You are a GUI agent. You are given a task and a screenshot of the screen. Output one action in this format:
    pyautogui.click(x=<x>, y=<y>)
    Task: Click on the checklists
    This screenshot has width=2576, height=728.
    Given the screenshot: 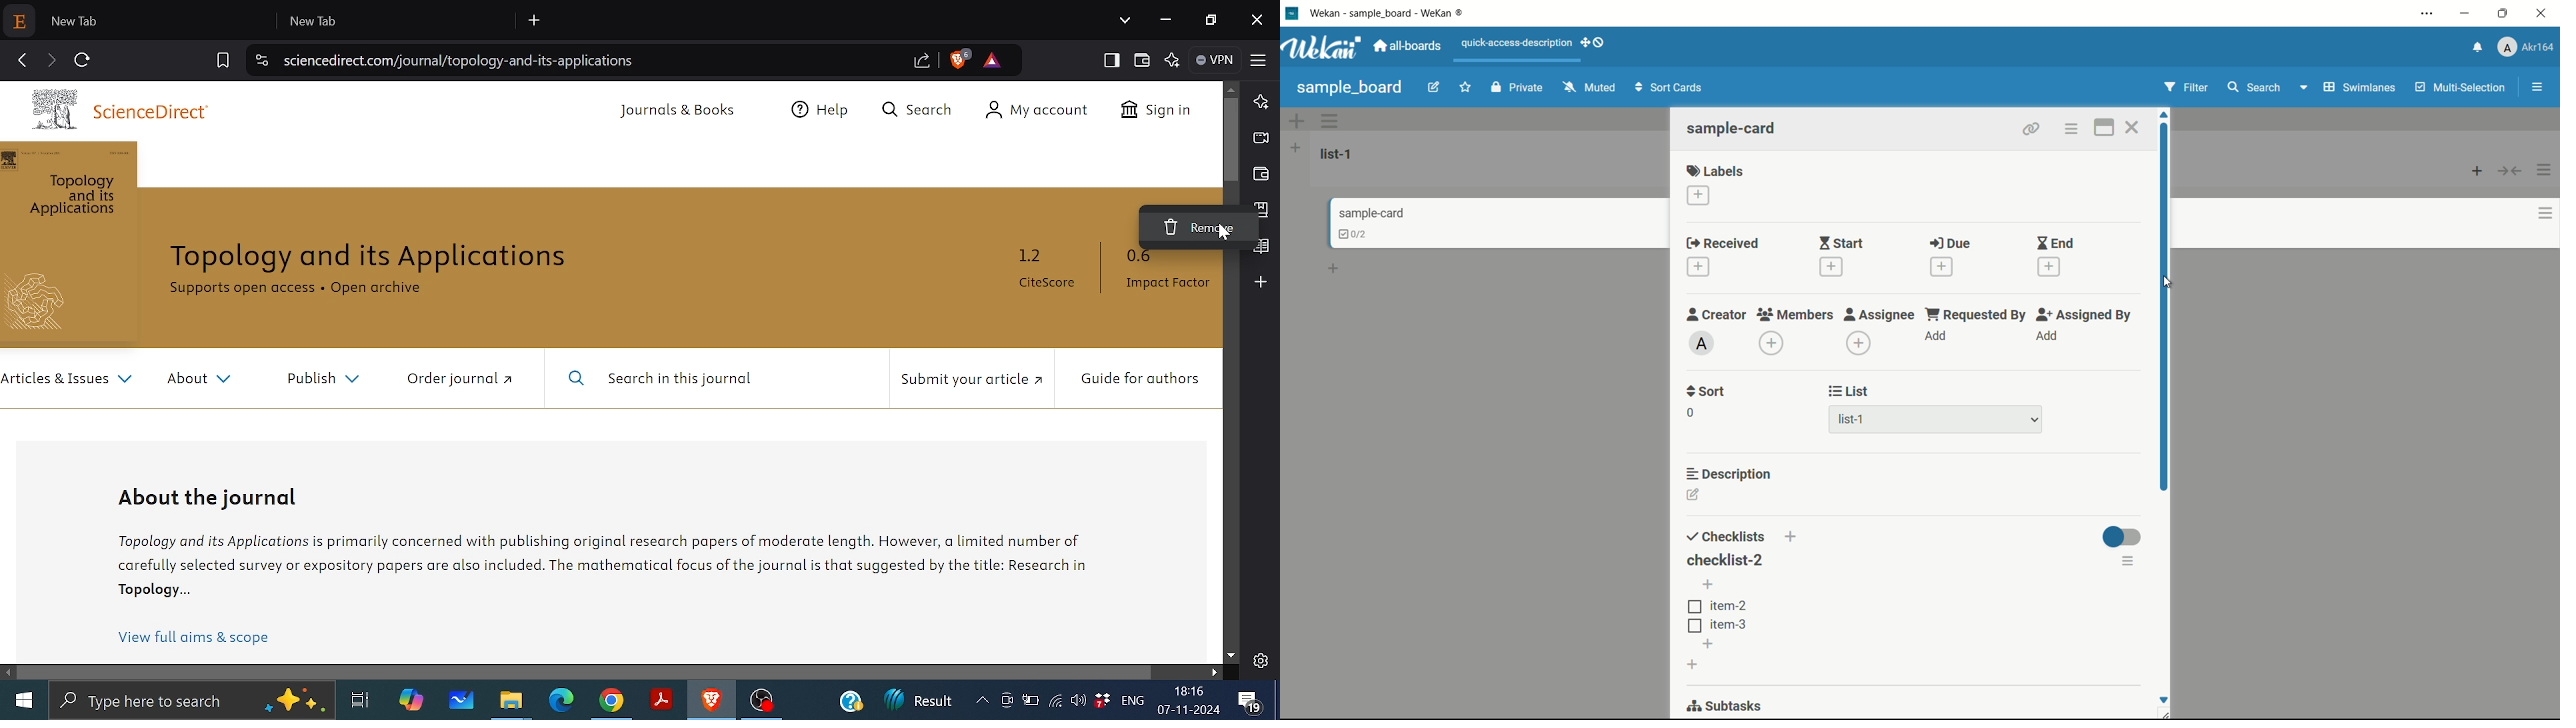 What is the action you would take?
    pyautogui.click(x=1725, y=538)
    